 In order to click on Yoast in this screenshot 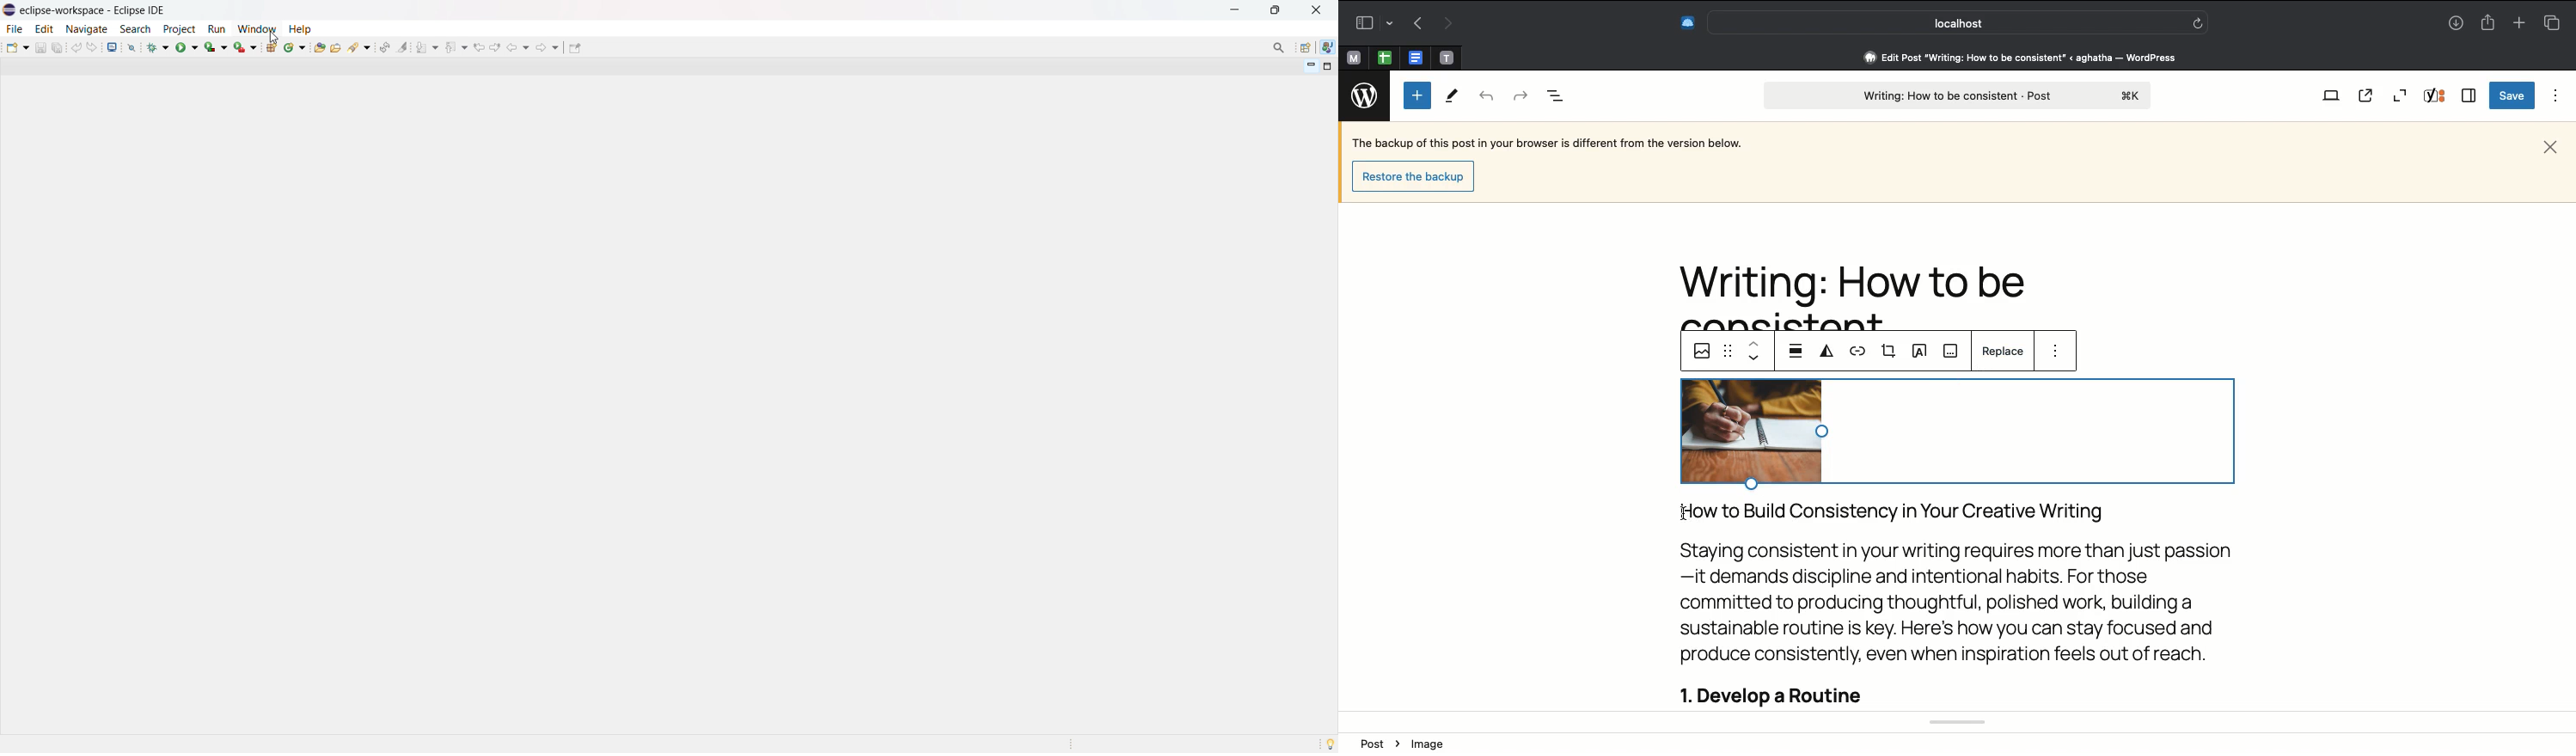, I will do `click(2436, 96)`.